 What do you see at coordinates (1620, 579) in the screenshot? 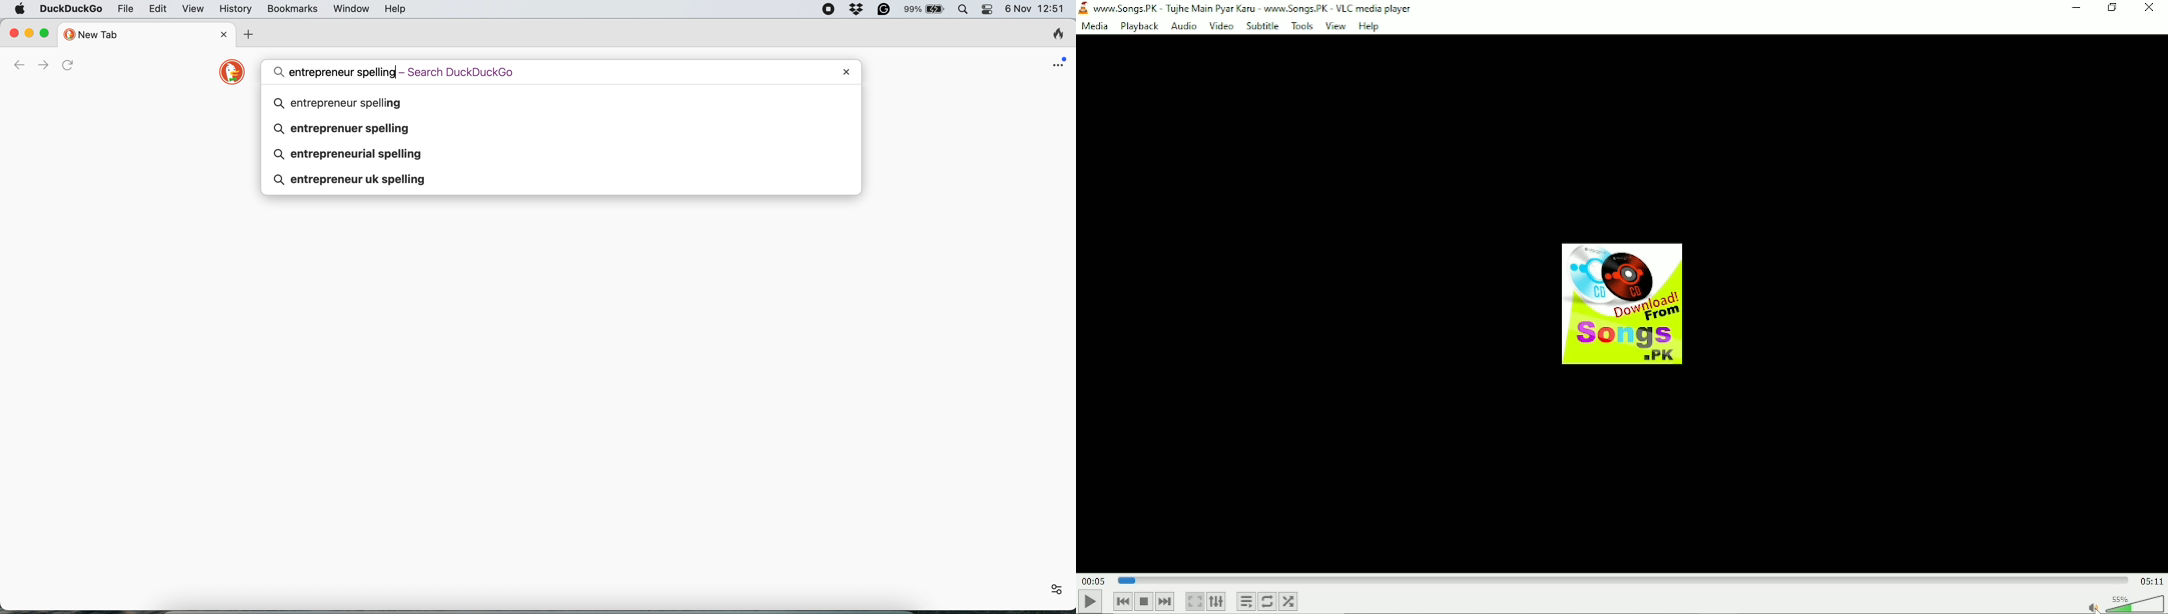
I see `Play duration` at bounding box center [1620, 579].